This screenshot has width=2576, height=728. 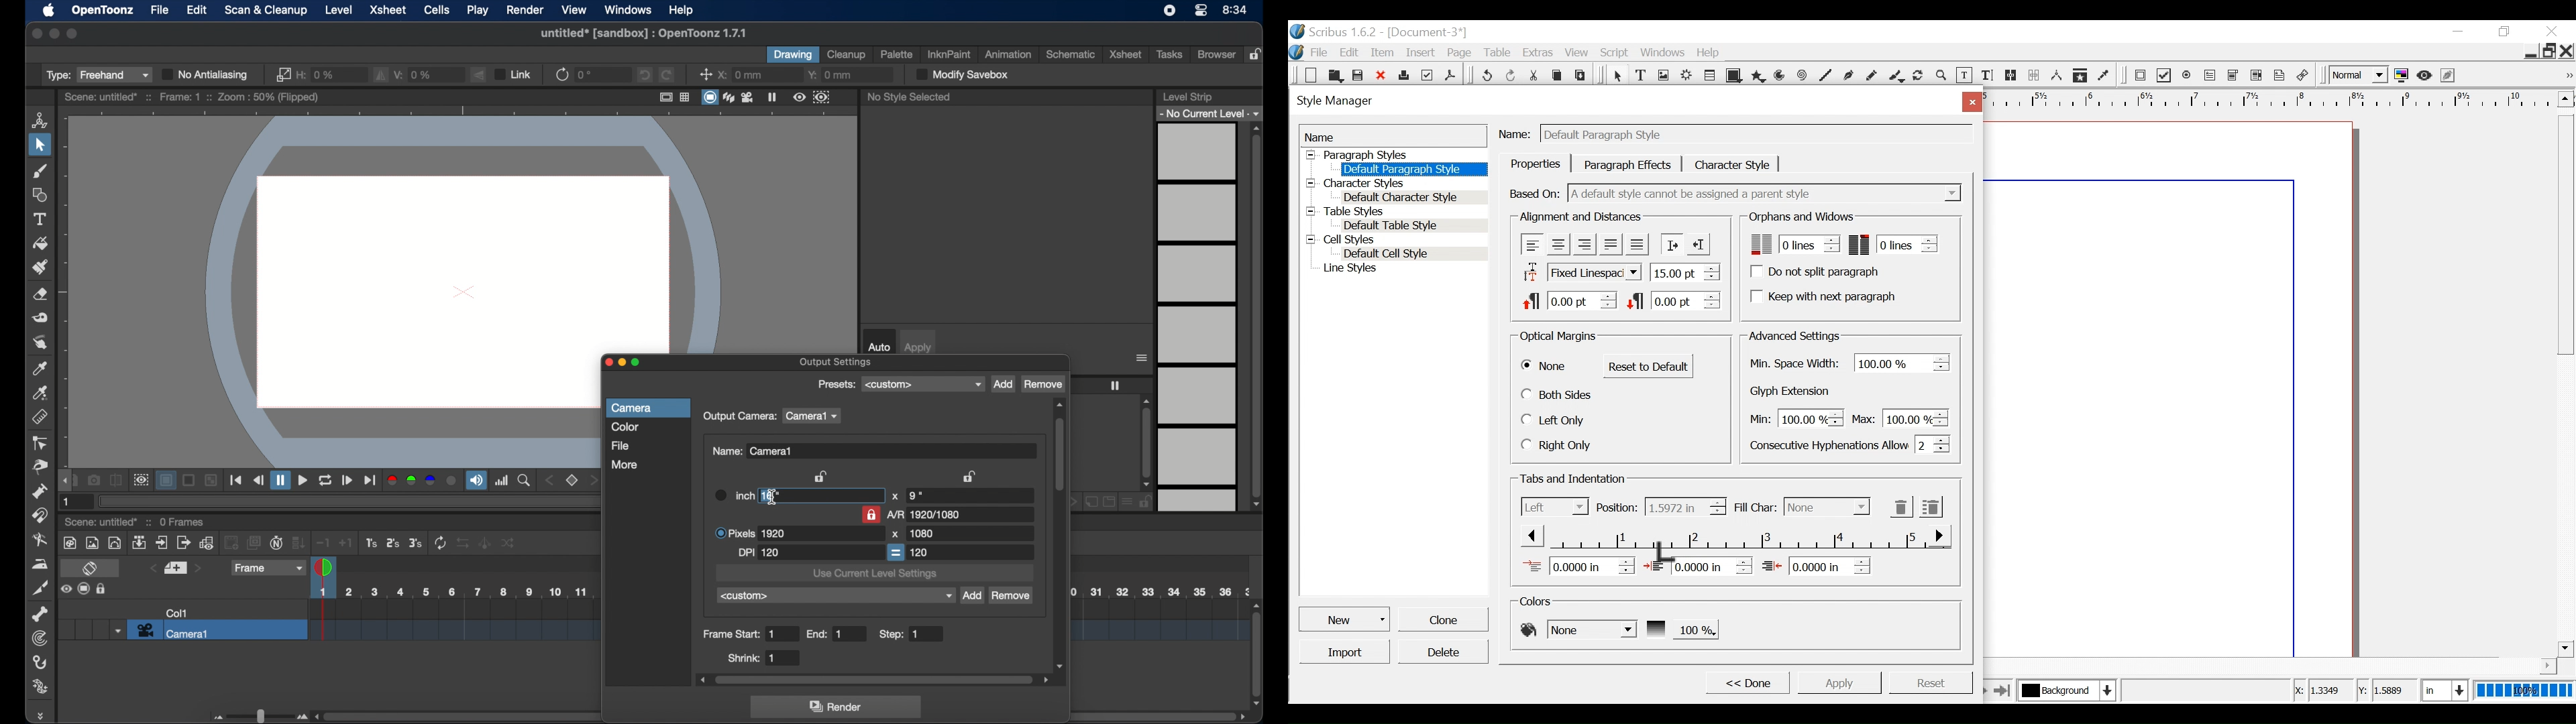 What do you see at coordinates (1394, 184) in the screenshot?
I see `Character Styles` at bounding box center [1394, 184].